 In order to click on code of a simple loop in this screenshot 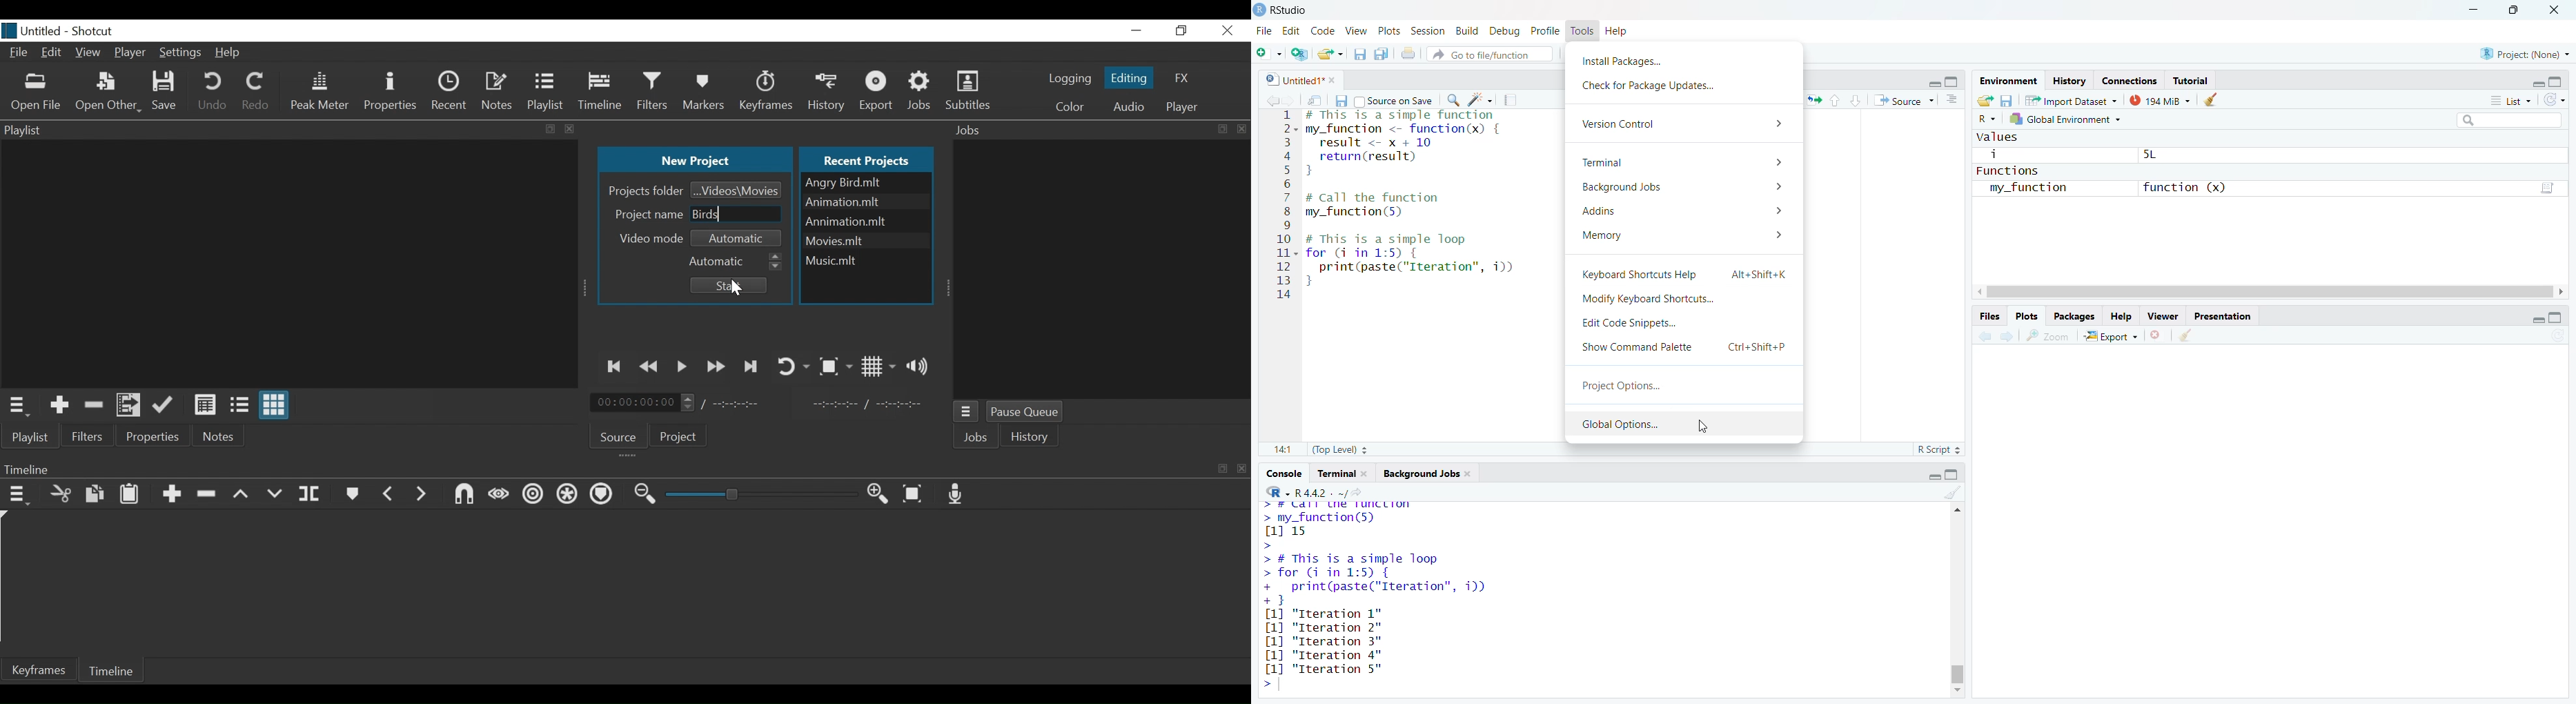, I will do `click(1415, 260)`.